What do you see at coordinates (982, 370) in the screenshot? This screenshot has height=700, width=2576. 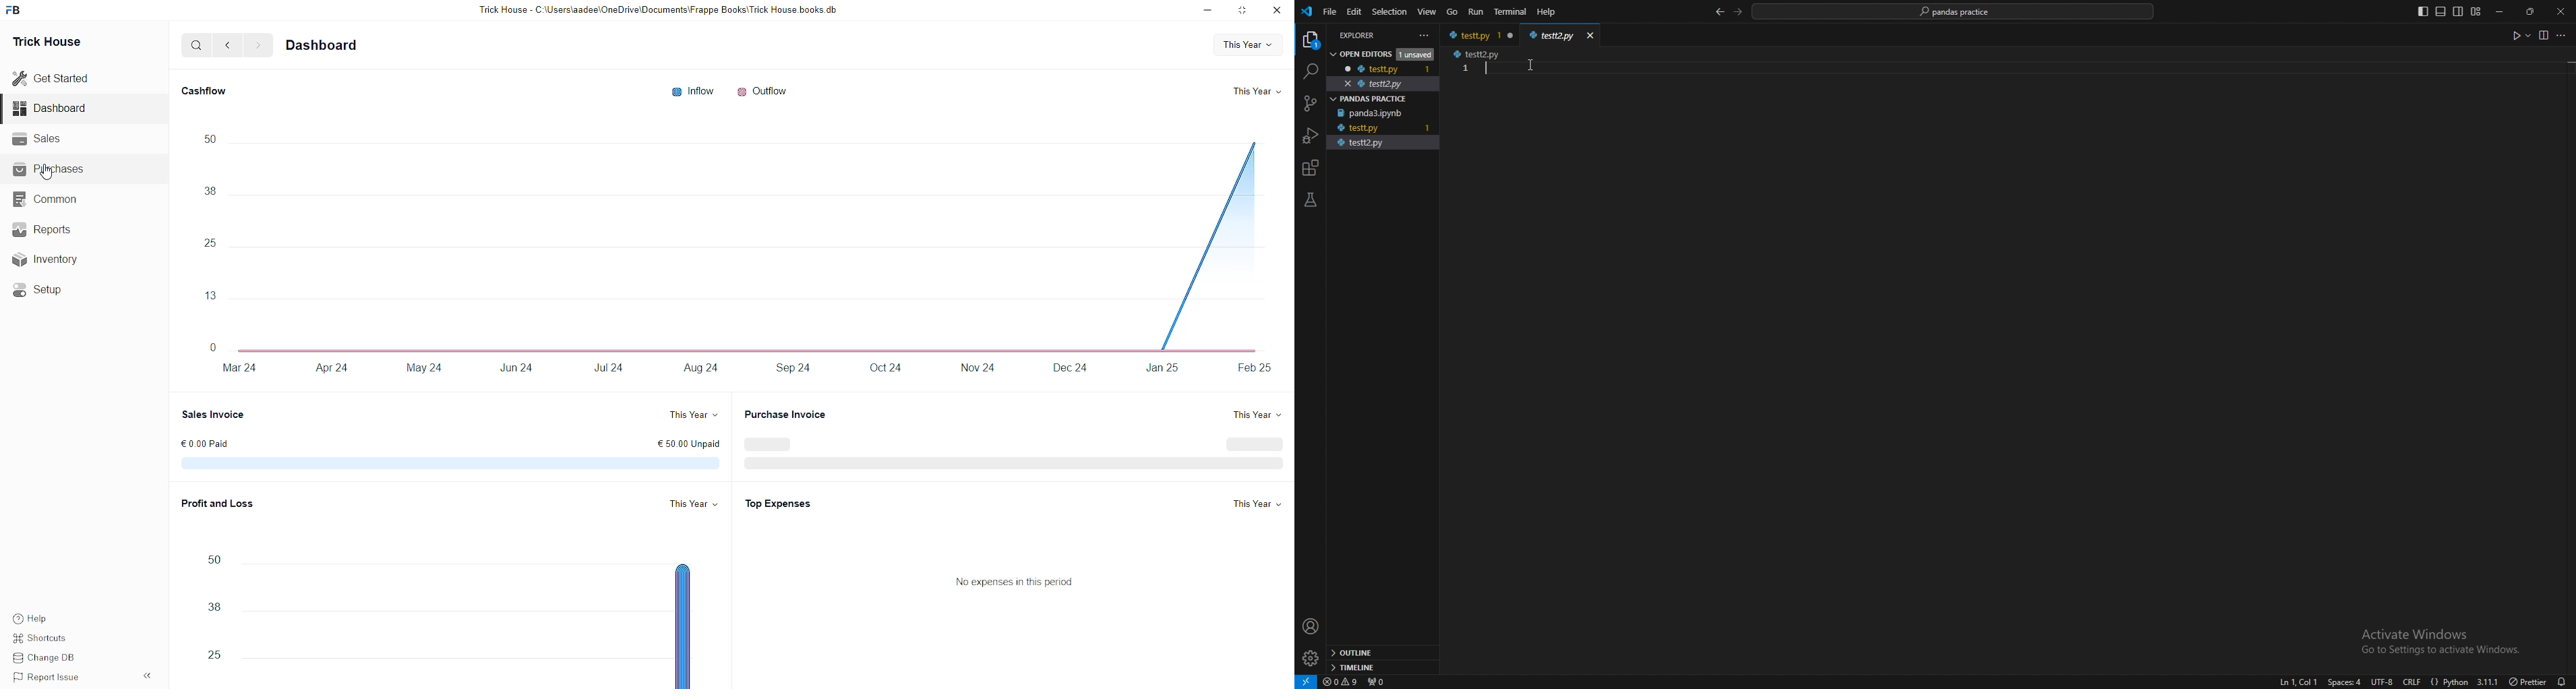 I see ` Nov 24` at bounding box center [982, 370].